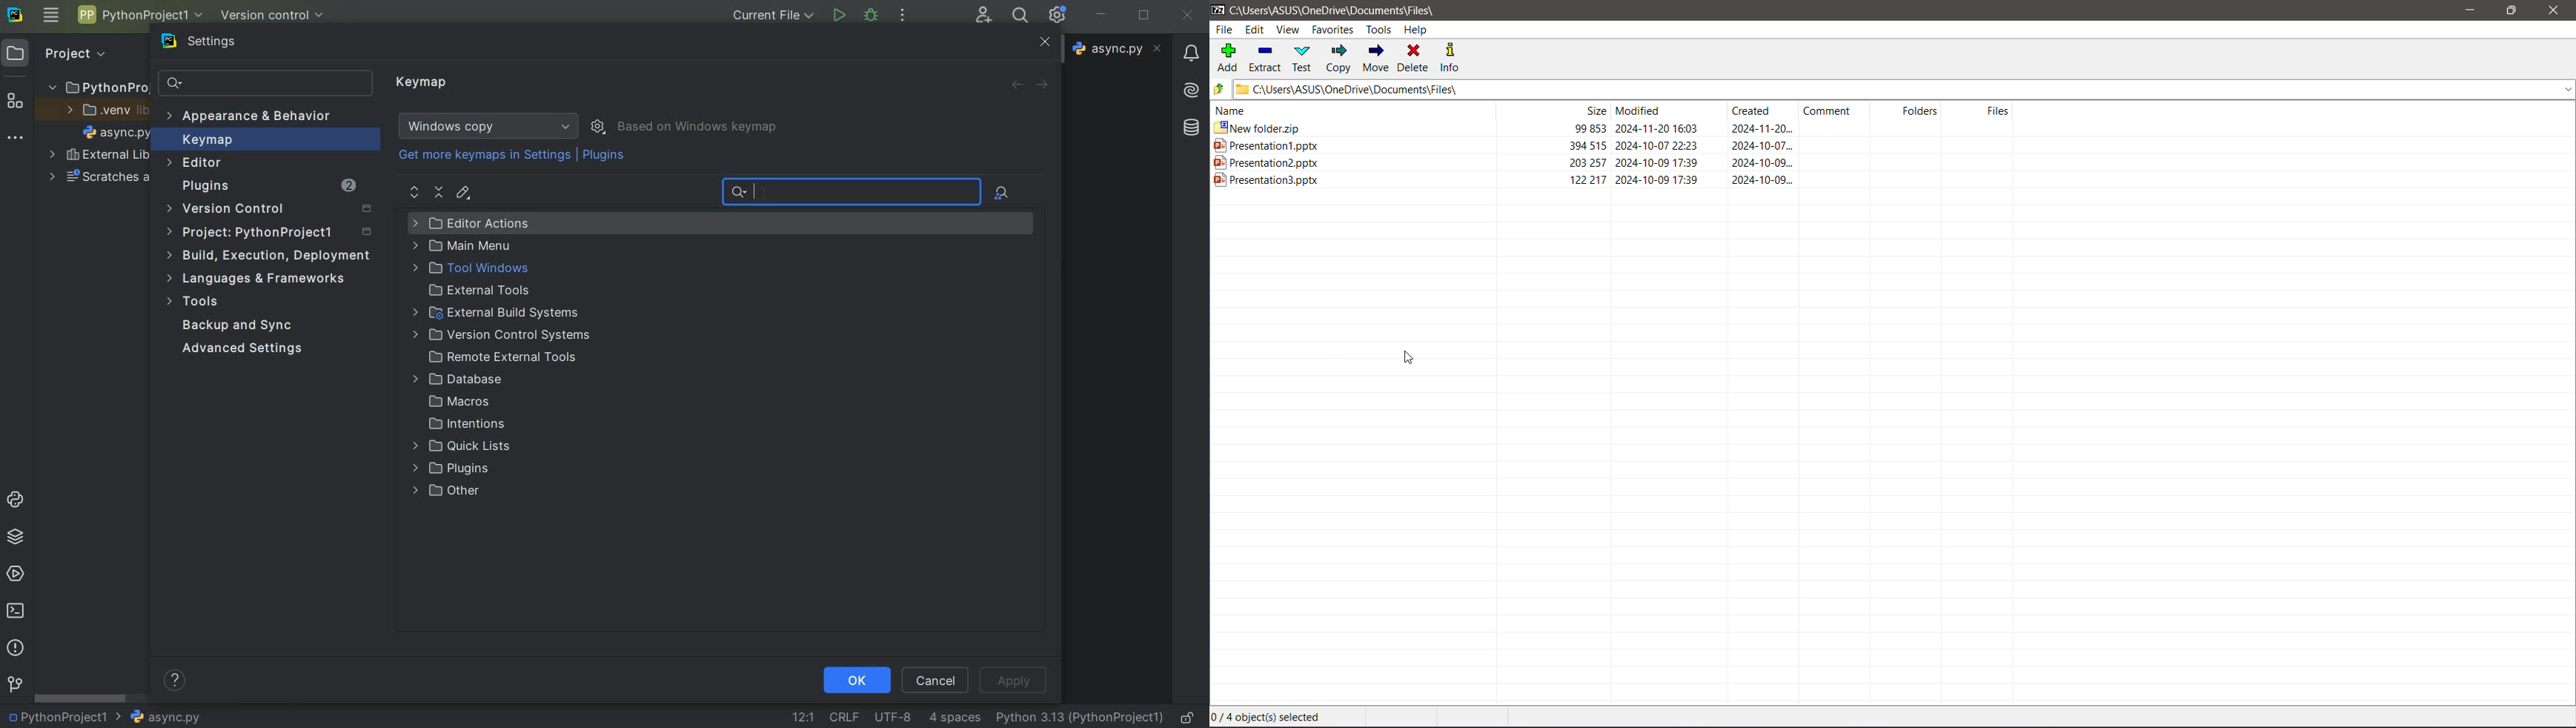  What do you see at coordinates (96, 85) in the screenshot?
I see `project name` at bounding box center [96, 85].